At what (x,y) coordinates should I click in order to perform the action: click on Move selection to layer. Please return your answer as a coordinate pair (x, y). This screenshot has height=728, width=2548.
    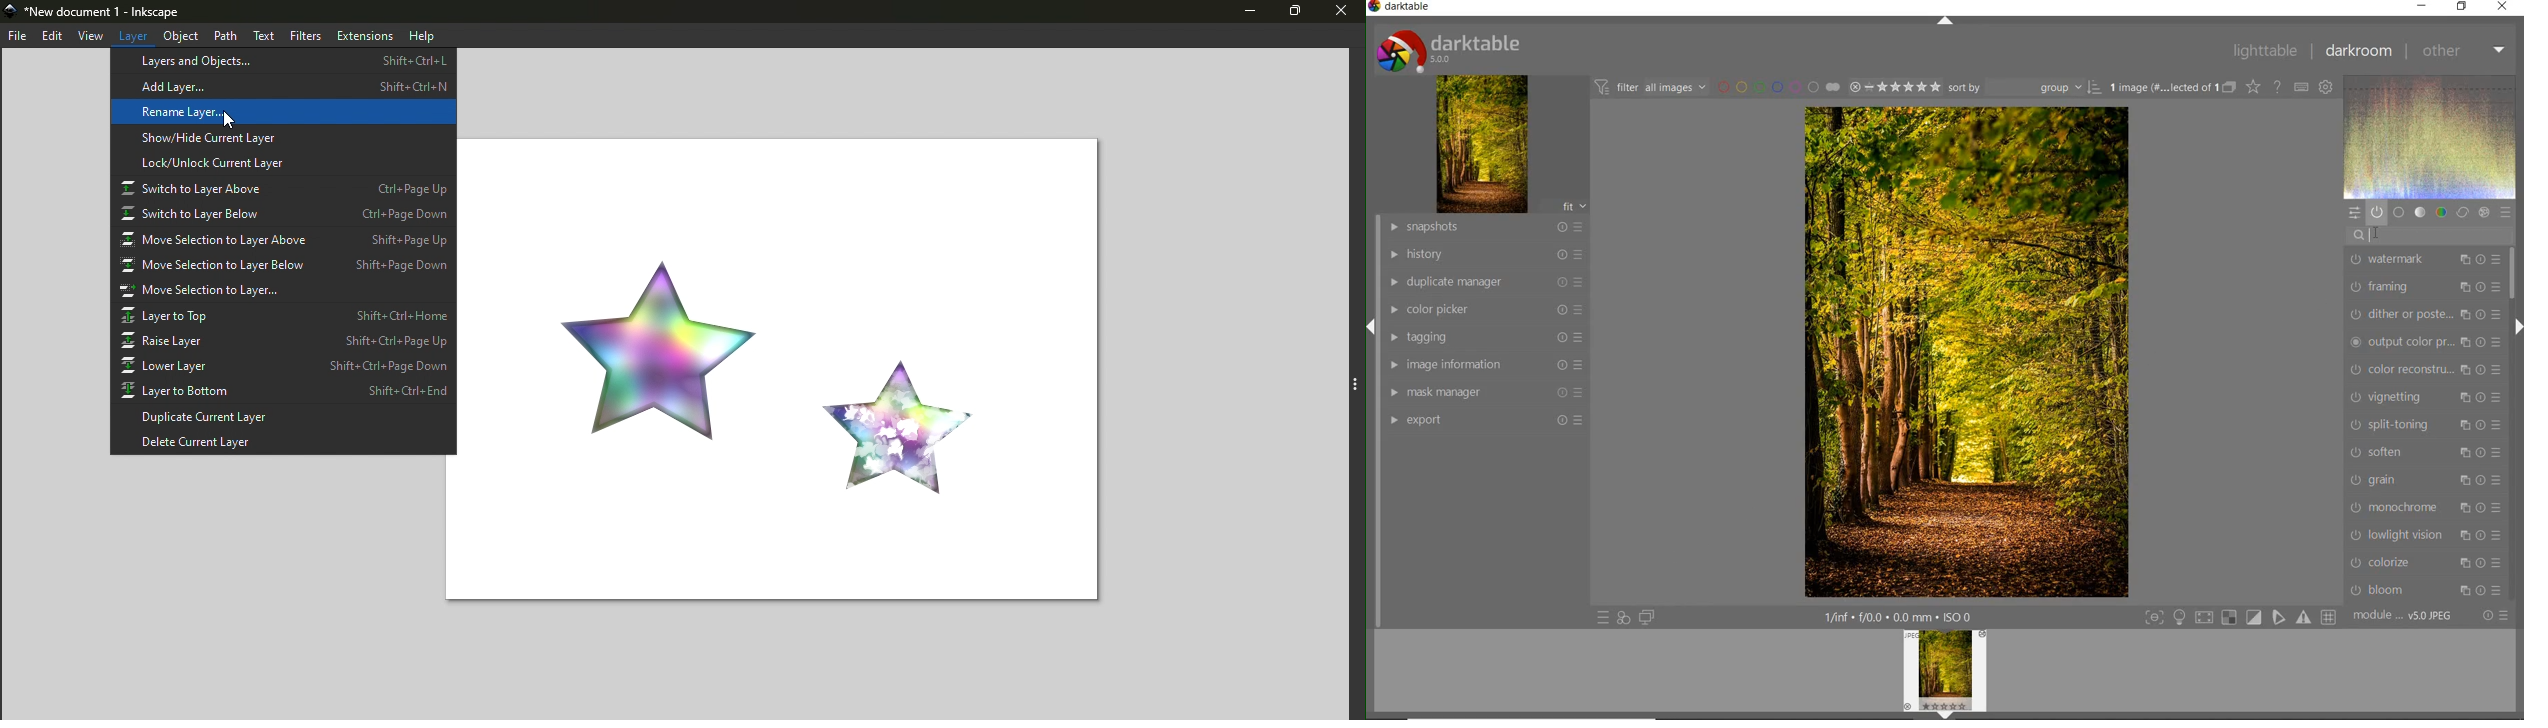
    Looking at the image, I should click on (282, 289).